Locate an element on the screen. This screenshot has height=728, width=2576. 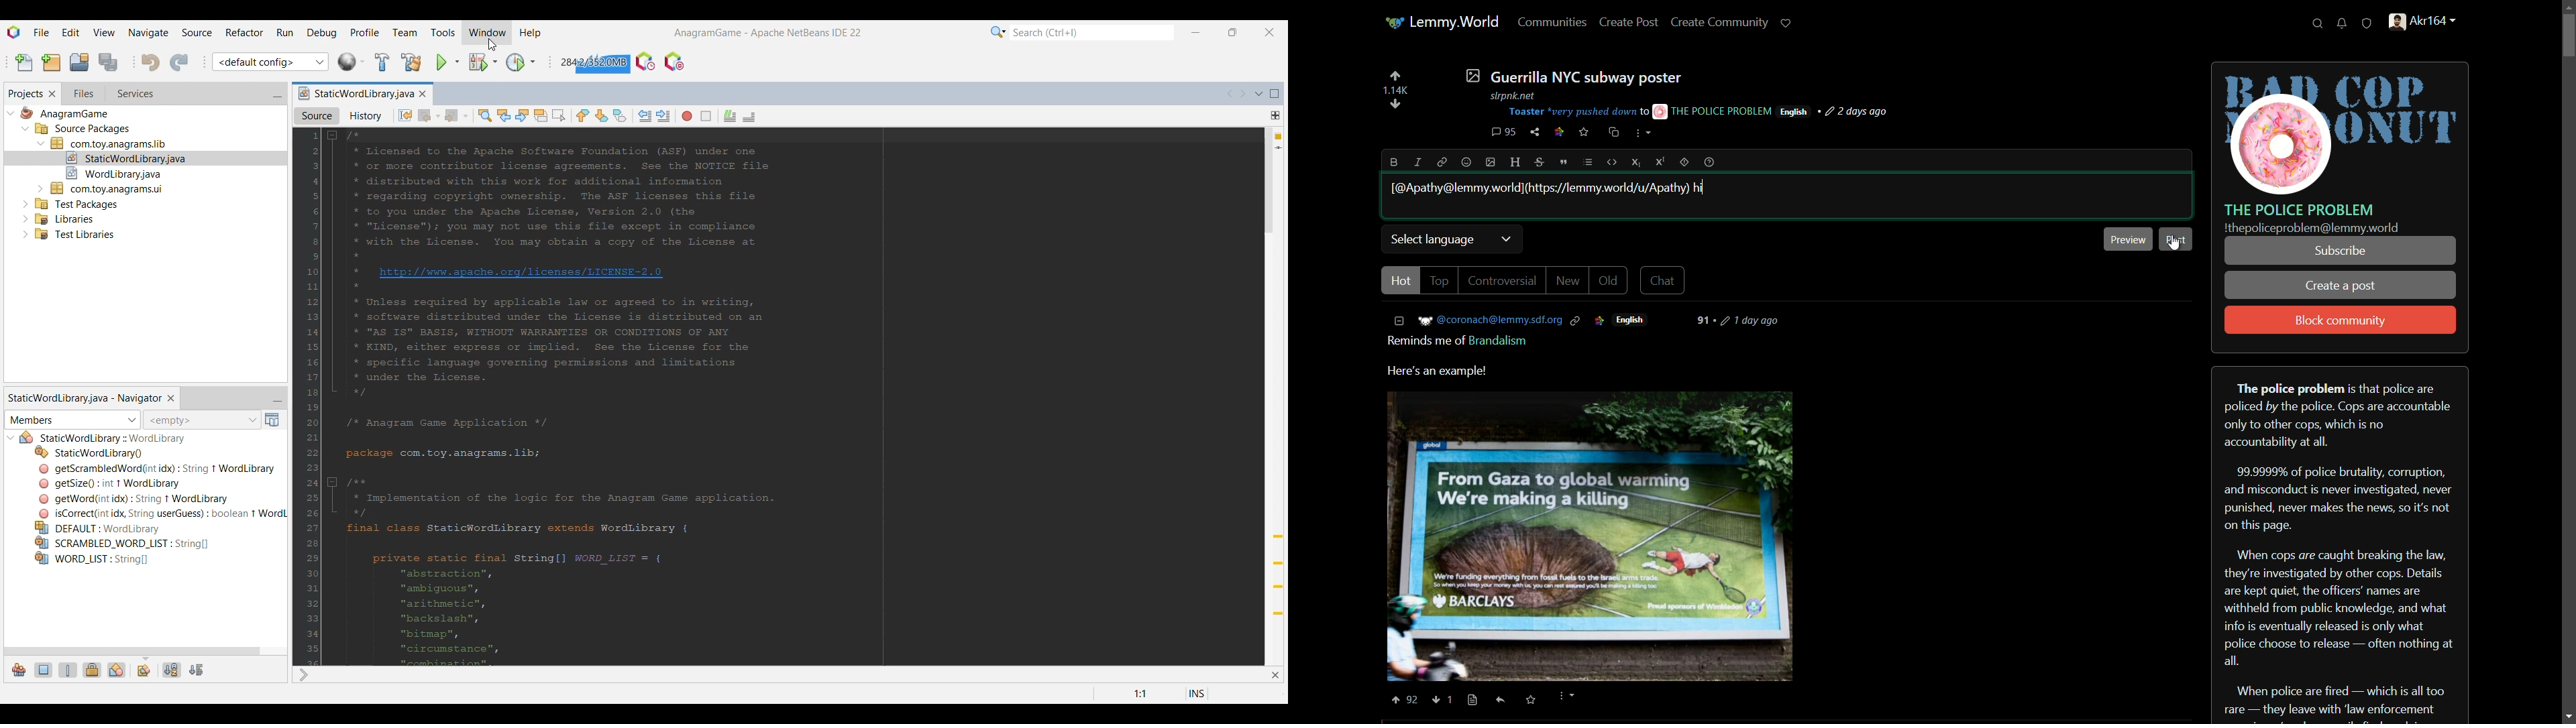
Clean and build project is located at coordinates (412, 62).